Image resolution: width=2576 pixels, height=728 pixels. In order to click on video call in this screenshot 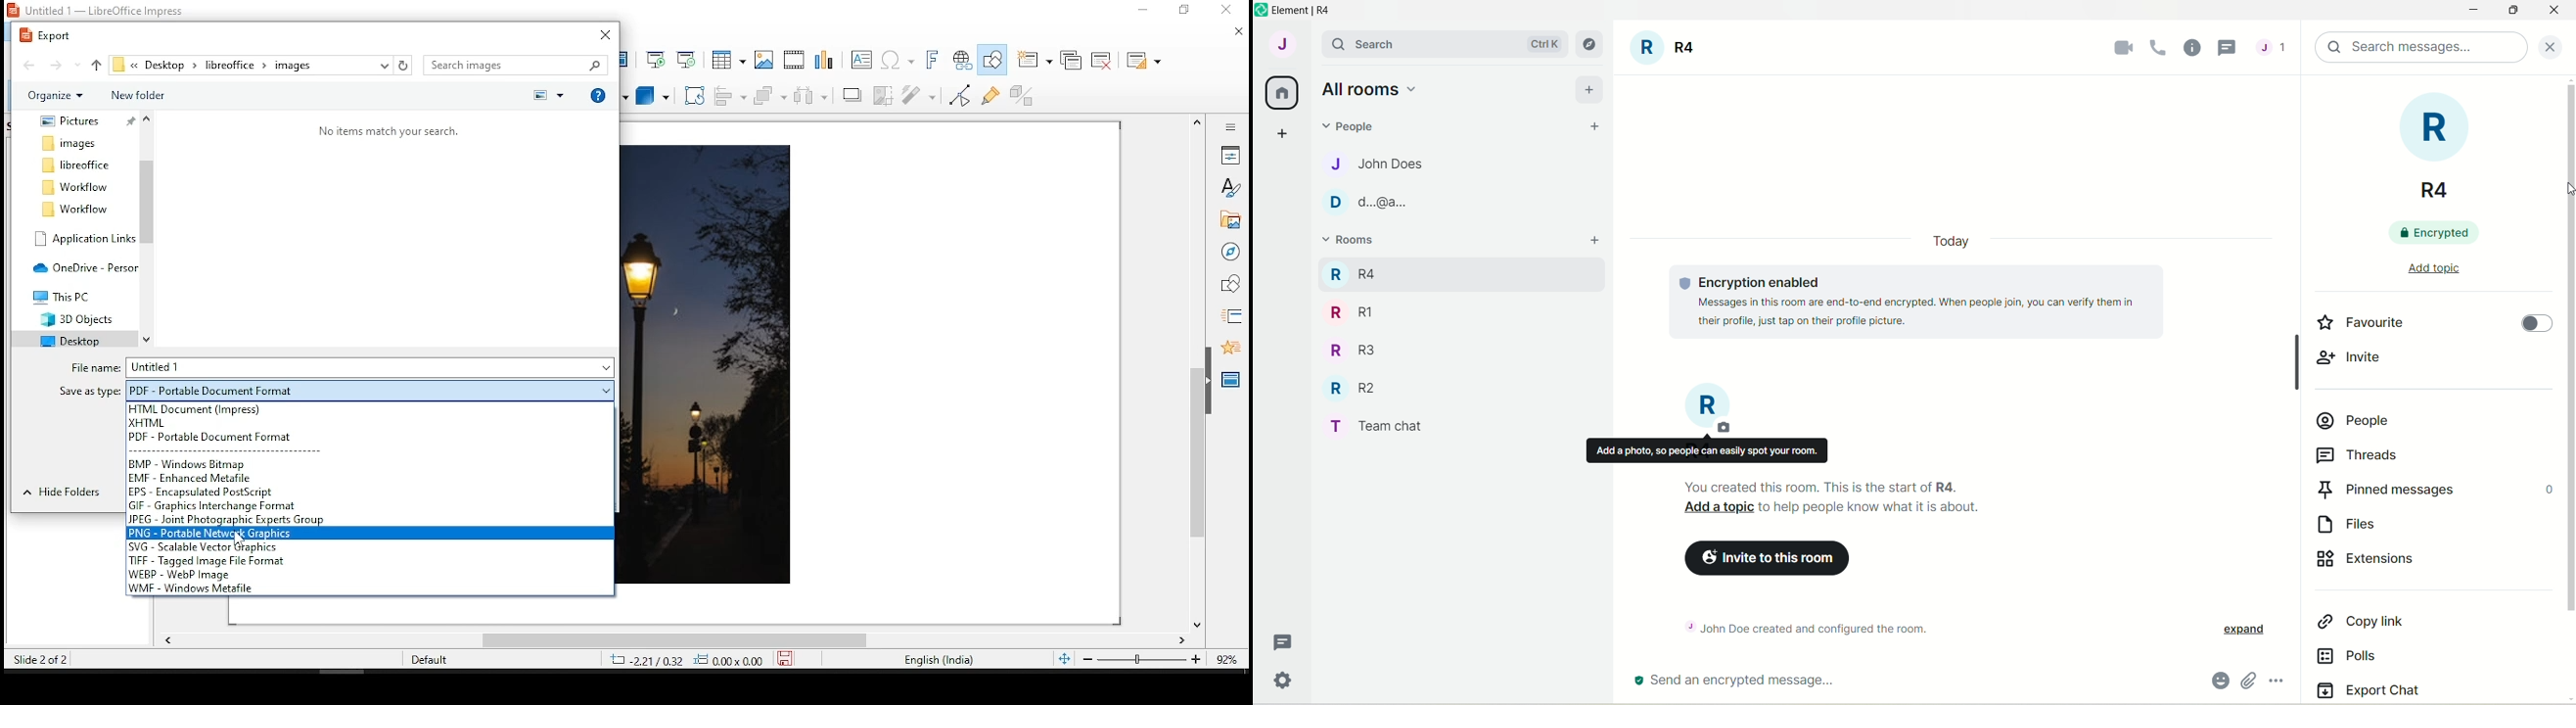, I will do `click(2120, 48)`.